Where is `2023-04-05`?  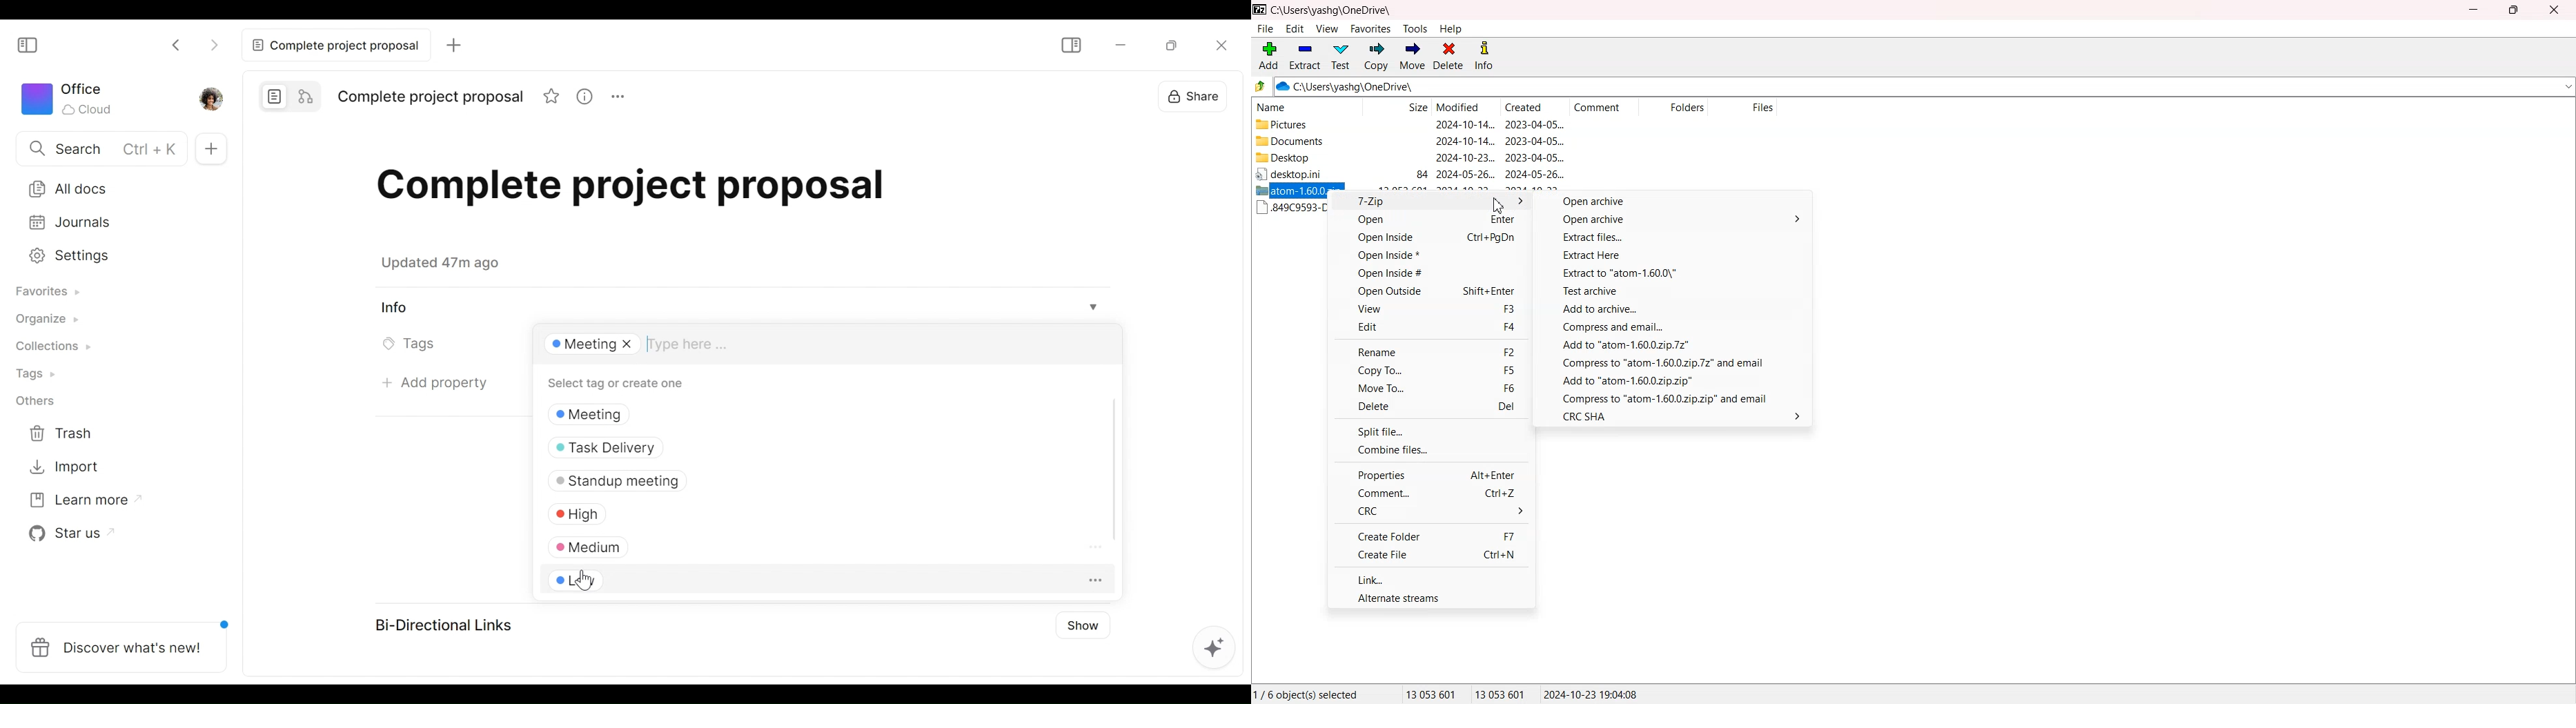
2023-04-05 is located at coordinates (1535, 141).